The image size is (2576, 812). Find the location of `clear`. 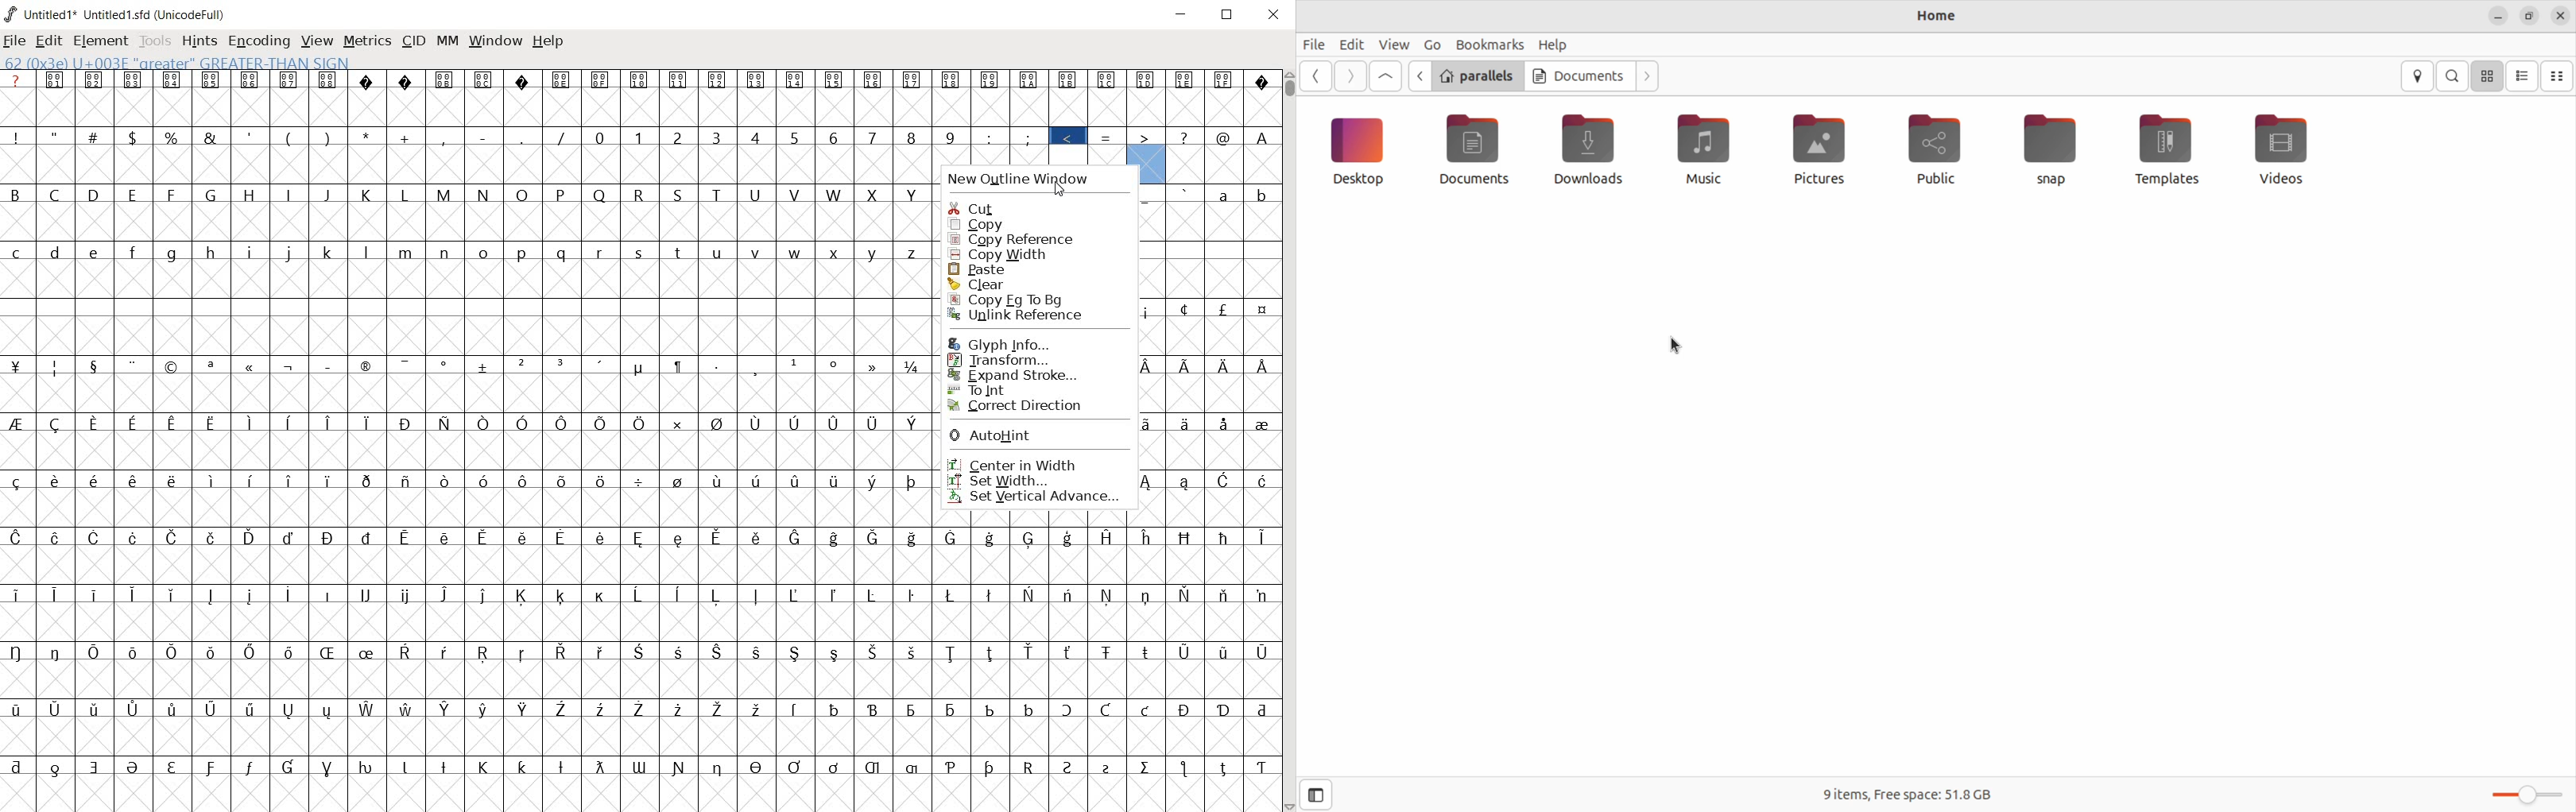

clear is located at coordinates (1010, 283).